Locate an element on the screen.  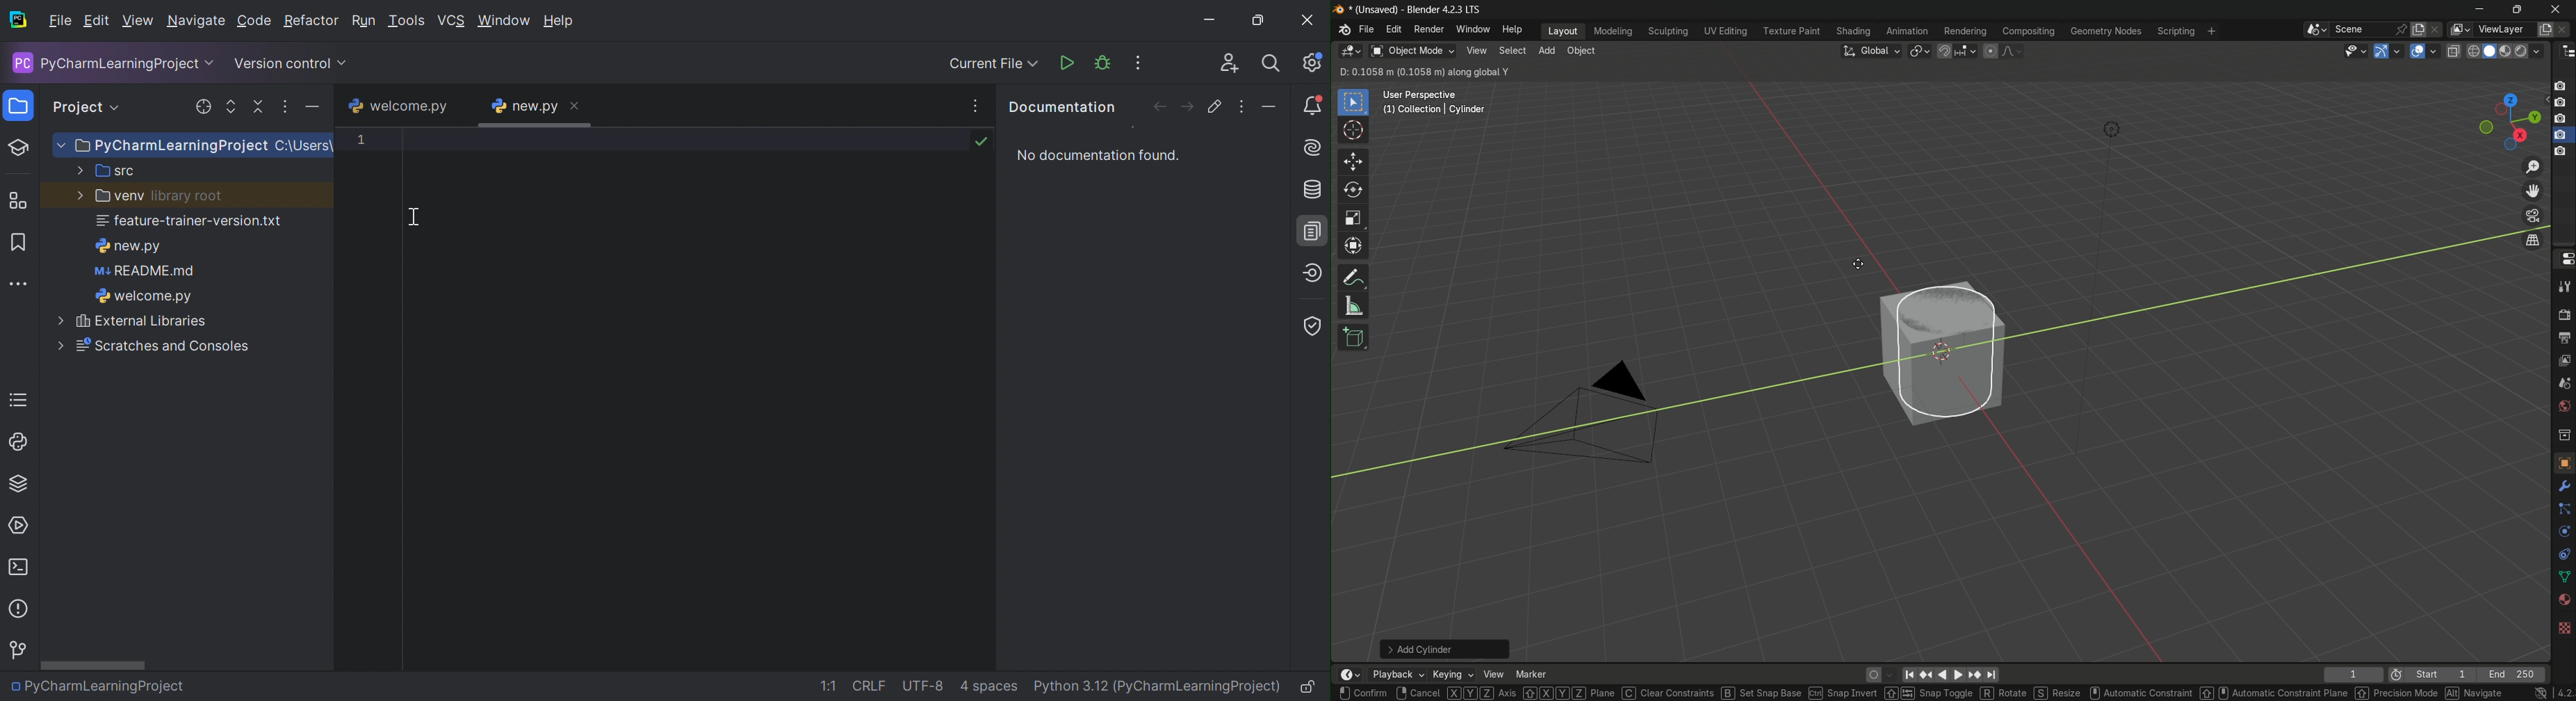
animation menu is located at coordinates (1908, 32).